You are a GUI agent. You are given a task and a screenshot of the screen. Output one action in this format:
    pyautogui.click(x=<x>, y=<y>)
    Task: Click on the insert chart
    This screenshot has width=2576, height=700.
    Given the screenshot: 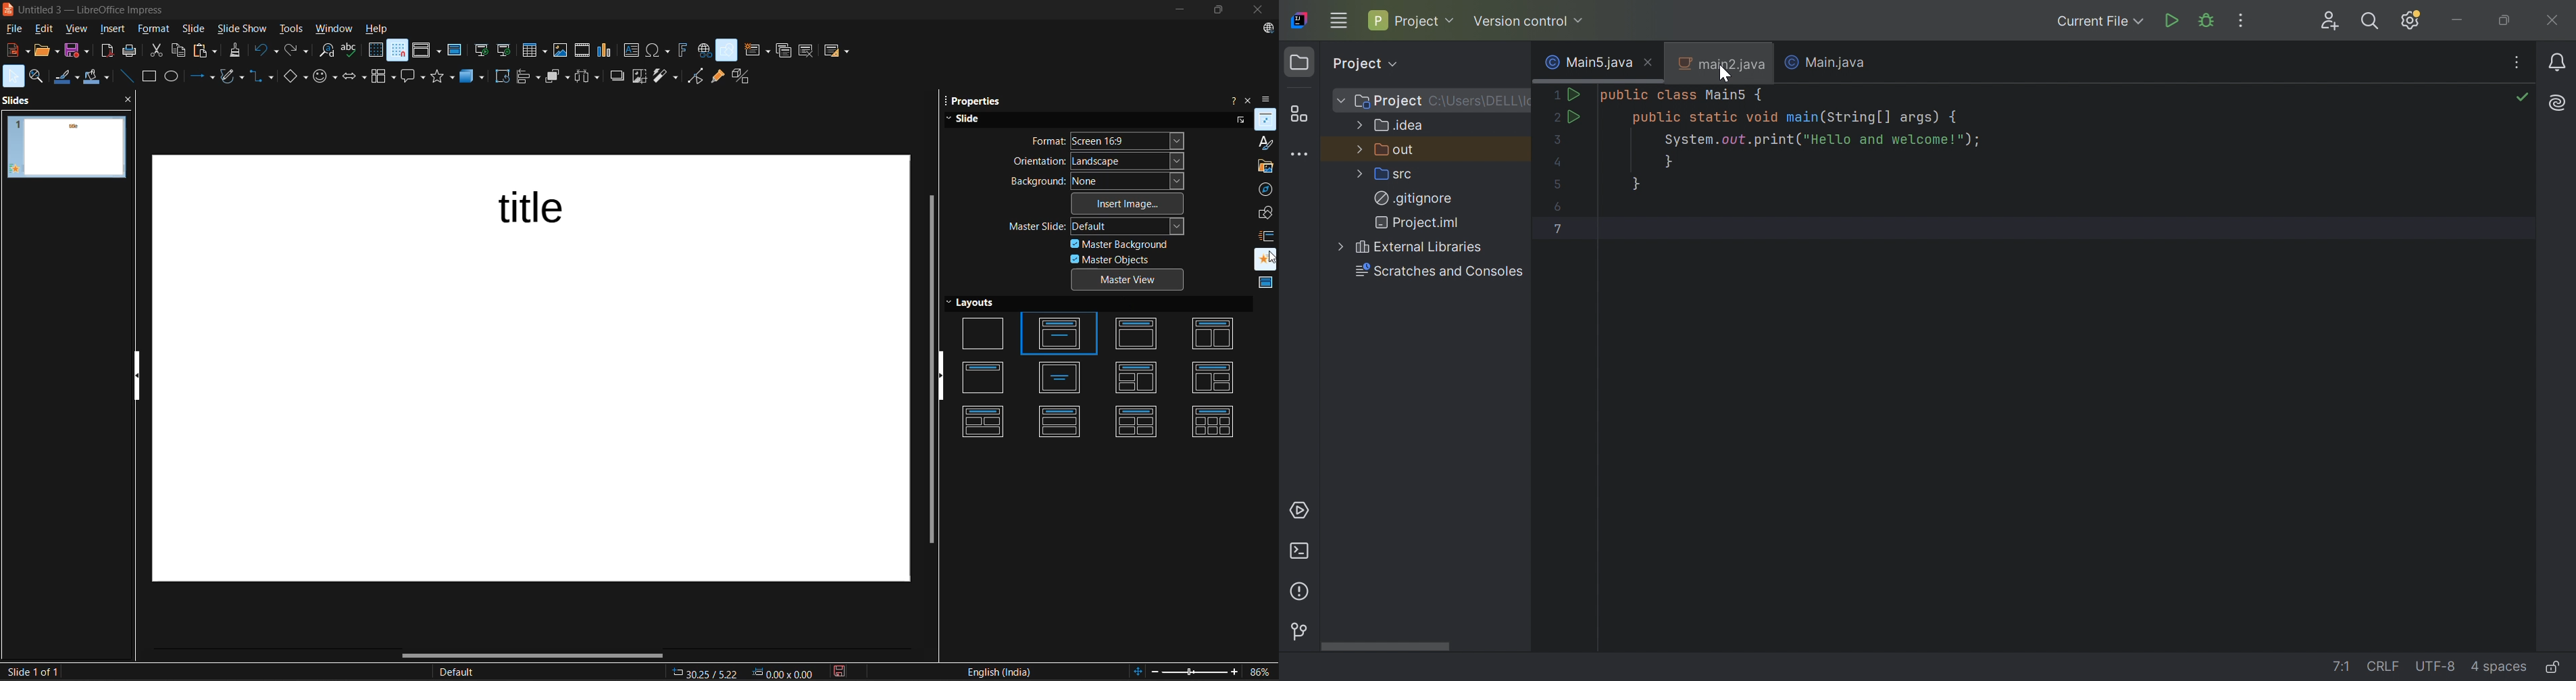 What is the action you would take?
    pyautogui.click(x=606, y=51)
    